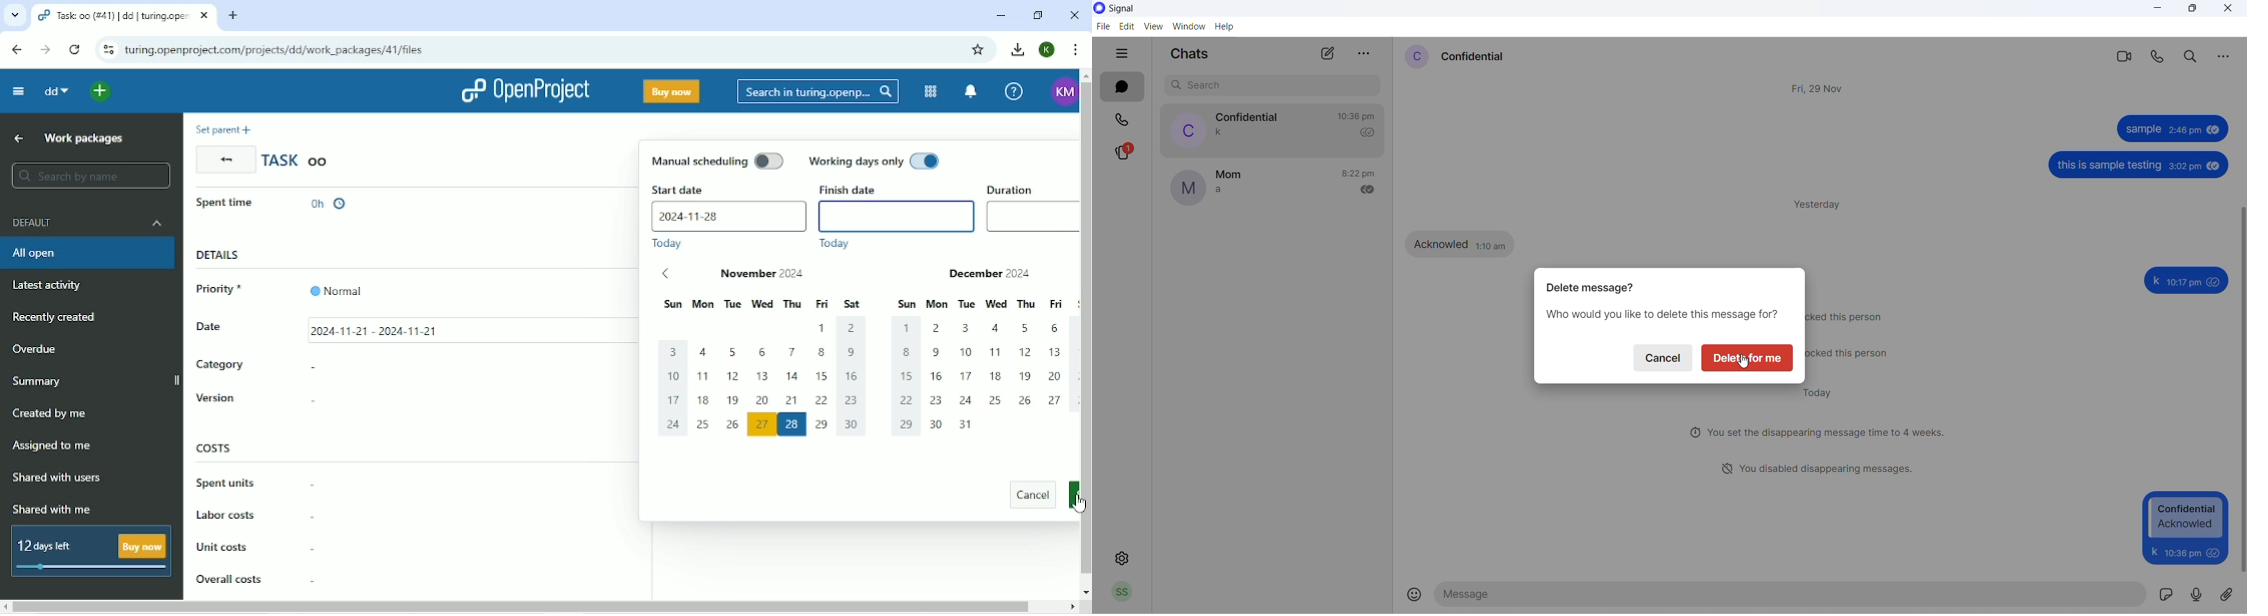 The width and height of the screenshot is (2268, 616). What do you see at coordinates (1277, 85) in the screenshot?
I see `search chats` at bounding box center [1277, 85].